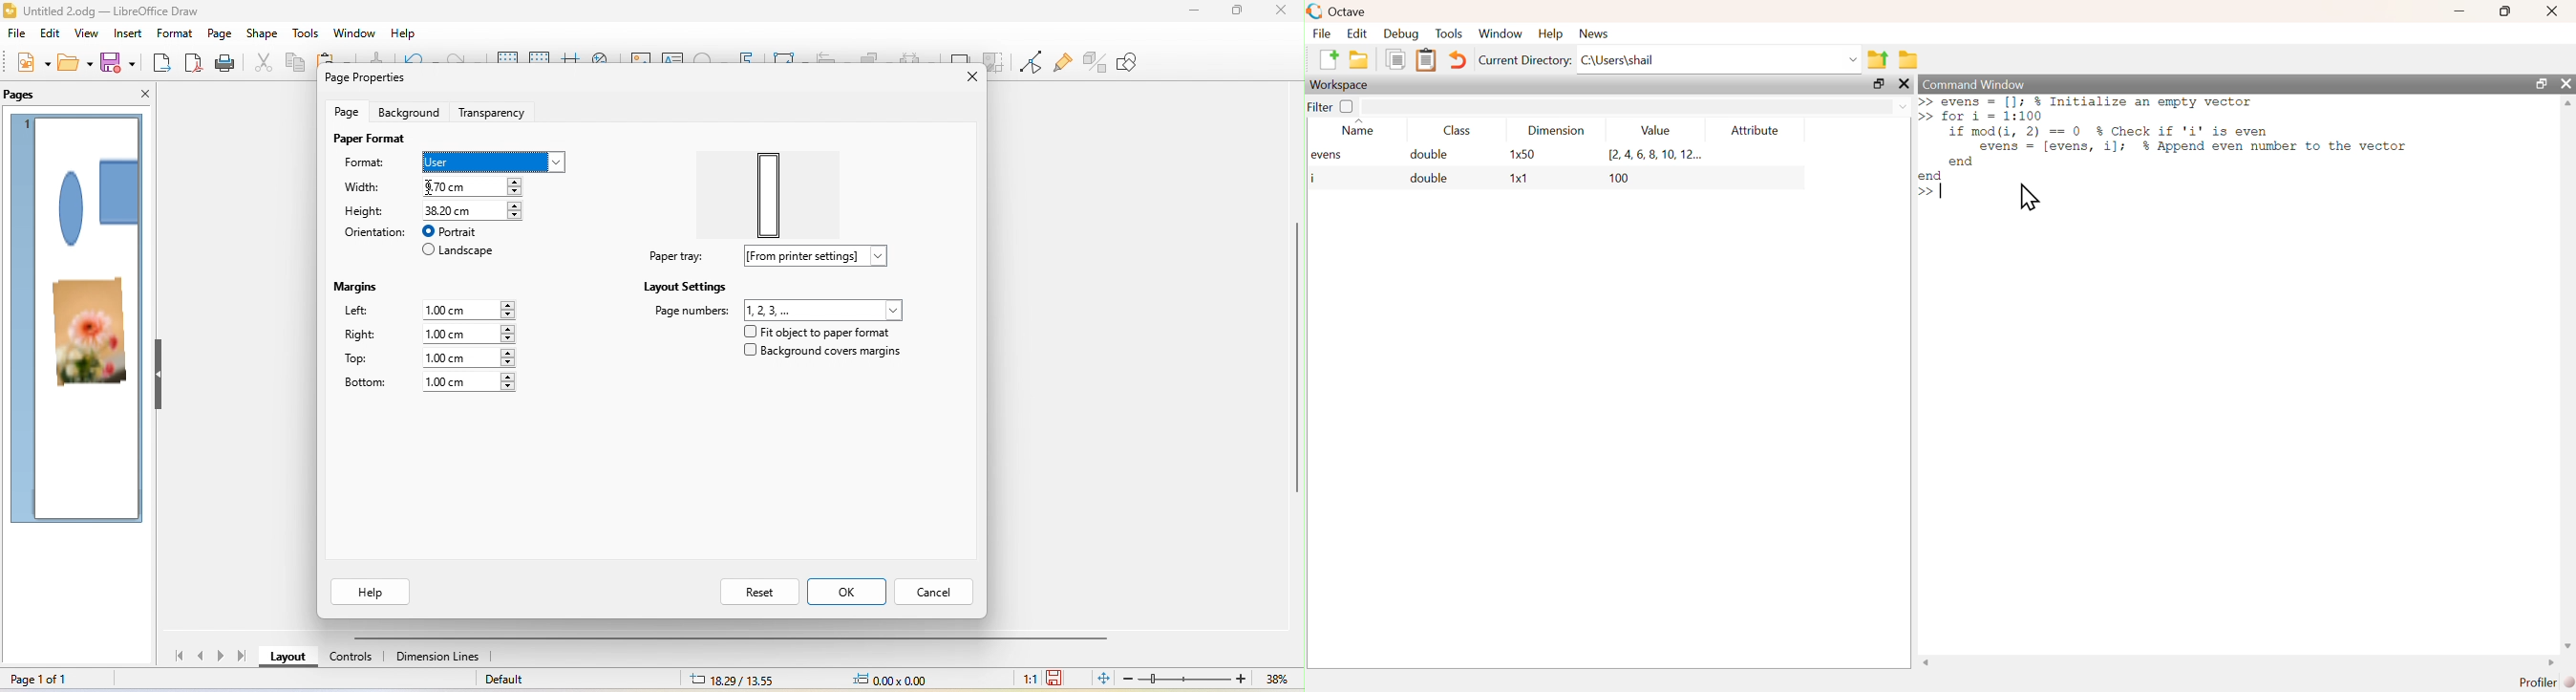 Image resolution: width=2576 pixels, height=700 pixels. What do you see at coordinates (938, 591) in the screenshot?
I see `cancel` at bounding box center [938, 591].